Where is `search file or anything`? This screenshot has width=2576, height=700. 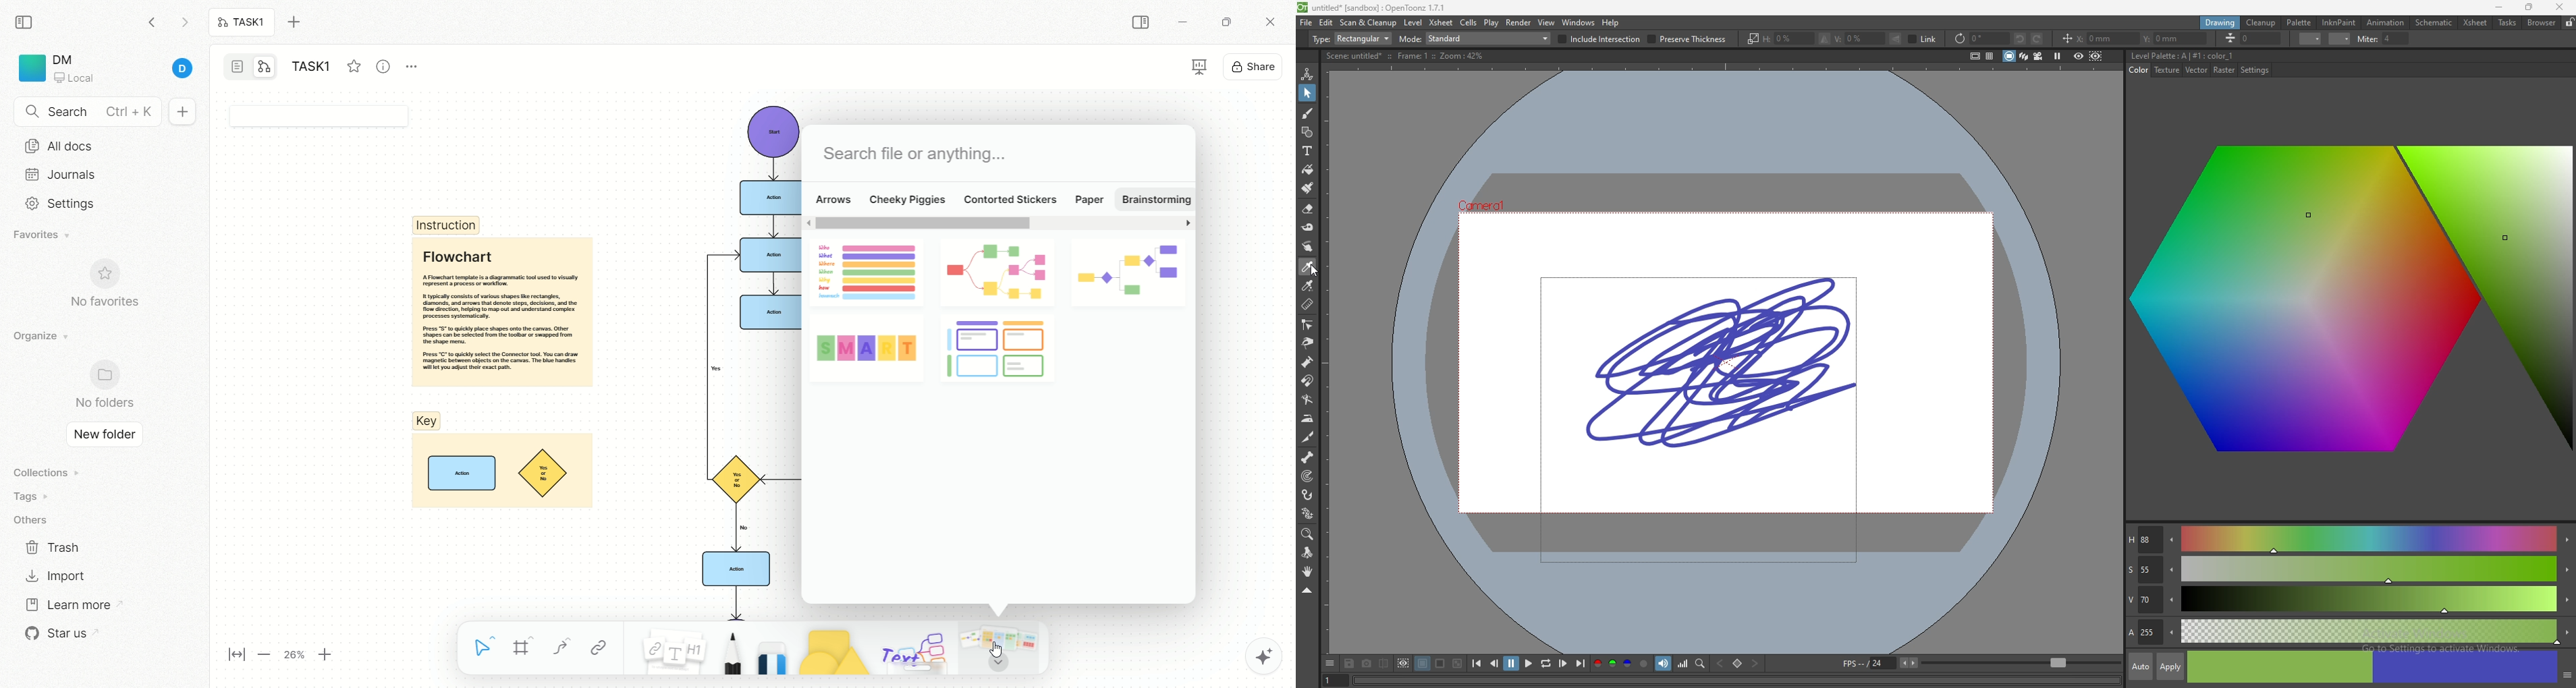 search file or anything is located at coordinates (913, 154).